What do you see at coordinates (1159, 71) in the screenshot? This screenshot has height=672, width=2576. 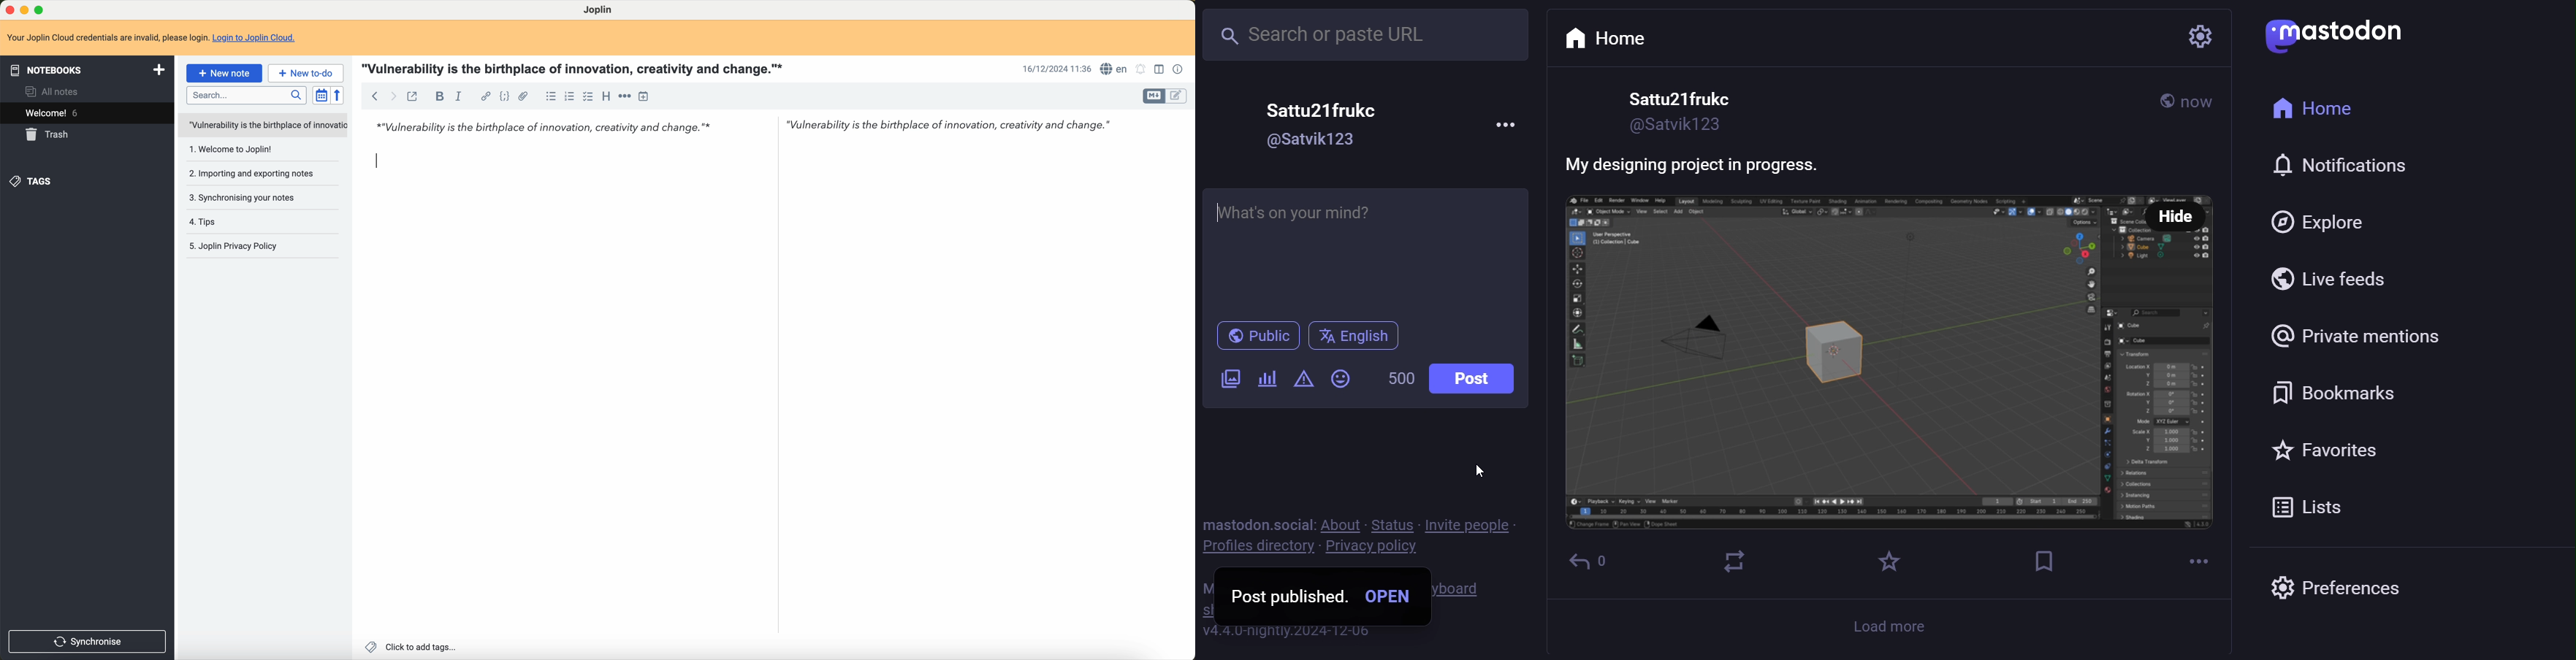 I see `toggle editor layout` at bounding box center [1159, 71].